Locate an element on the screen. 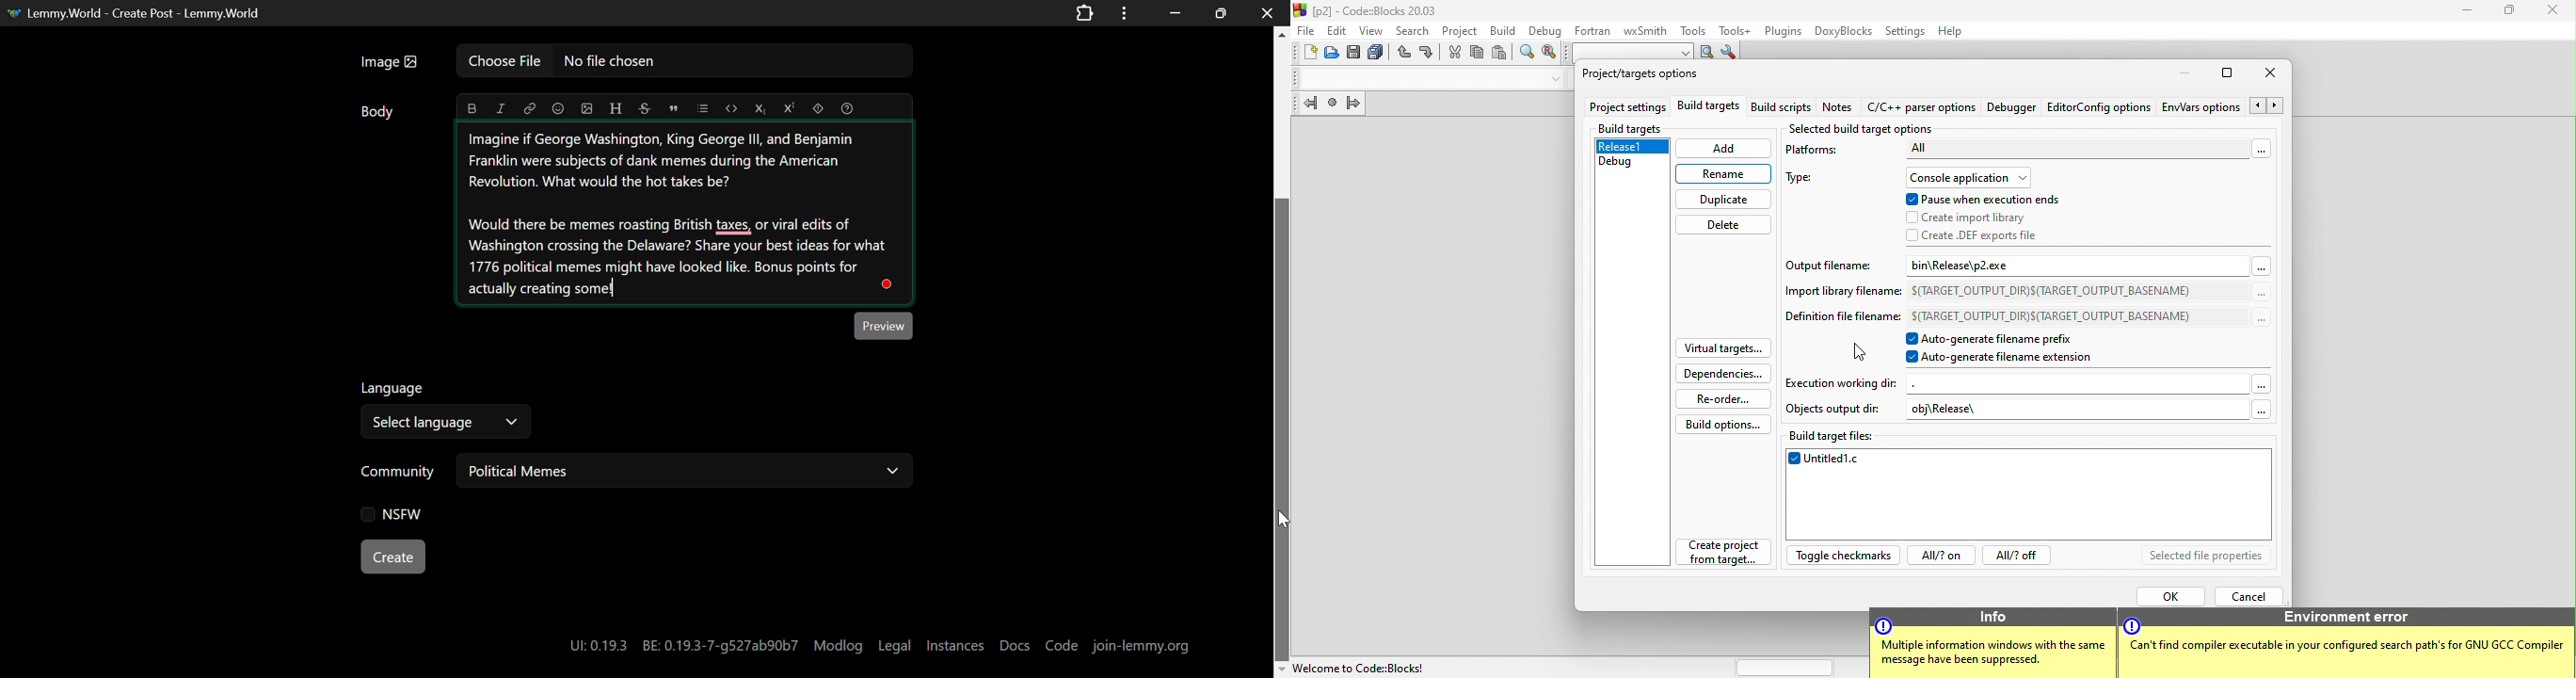 The width and height of the screenshot is (2576, 700). console application is located at coordinates (1966, 178).